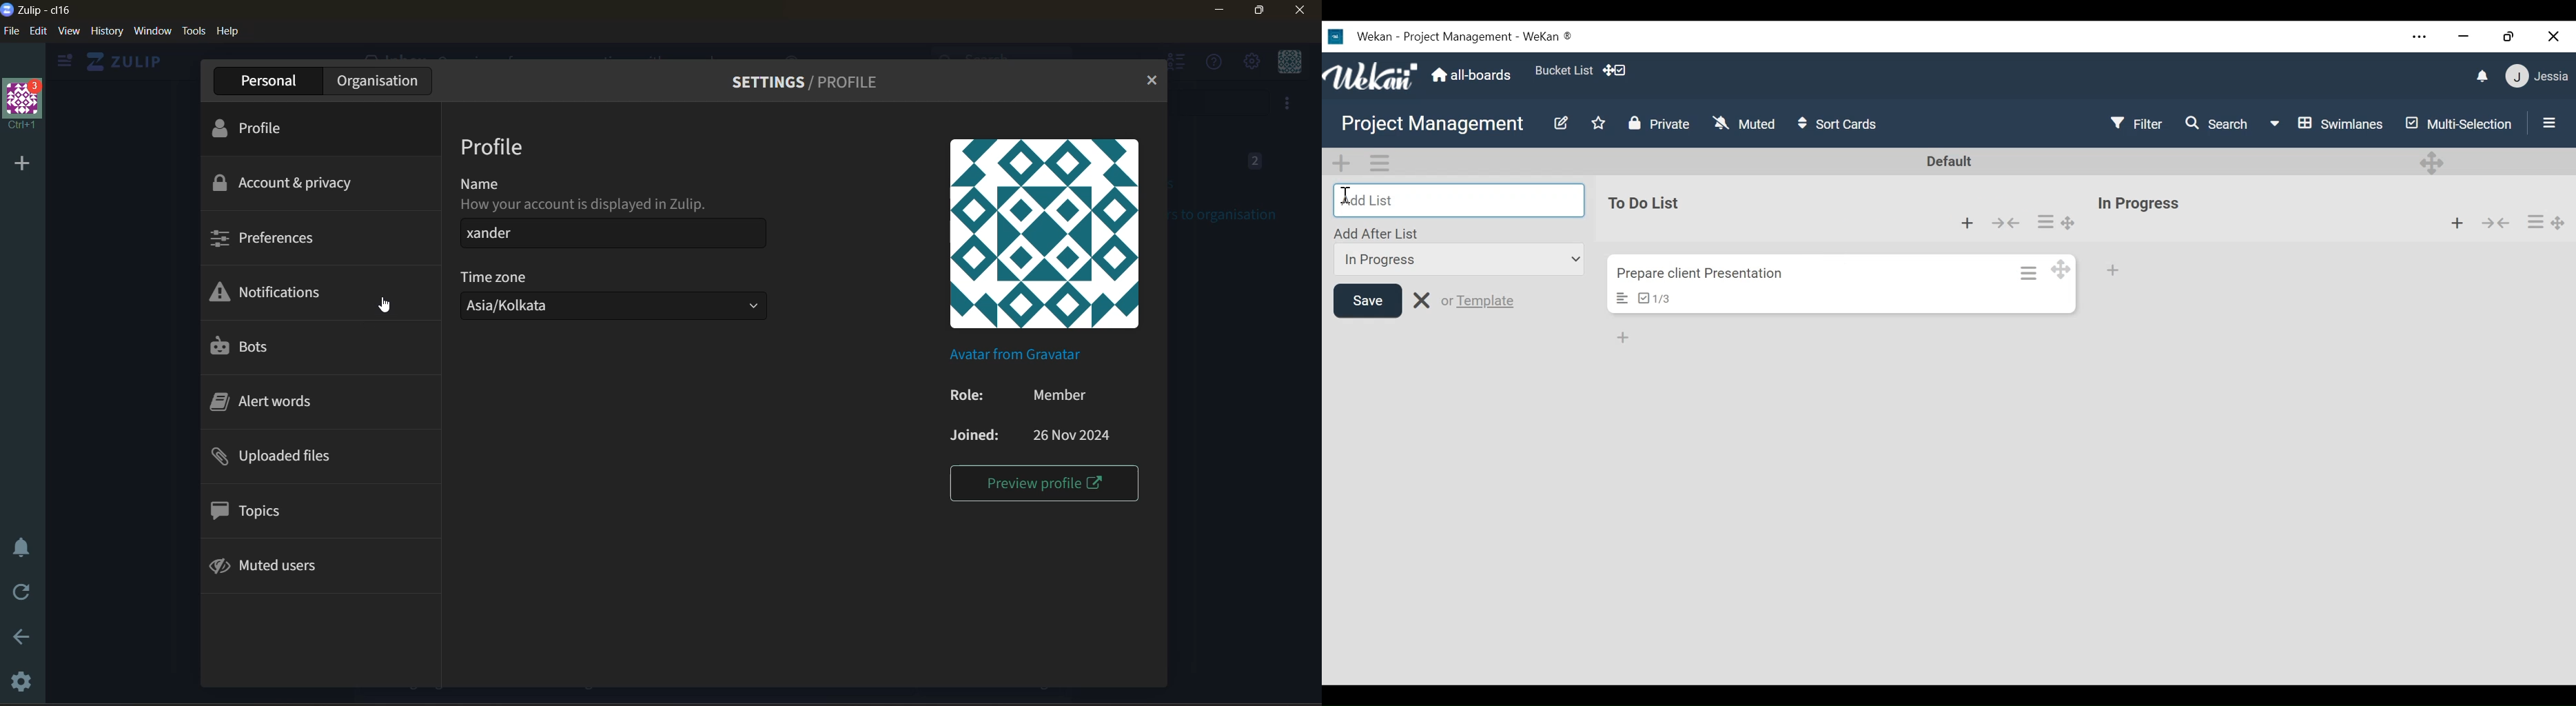 The image size is (2576, 728). What do you see at coordinates (121, 61) in the screenshot?
I see `home view` at bounding box center [121, 61].